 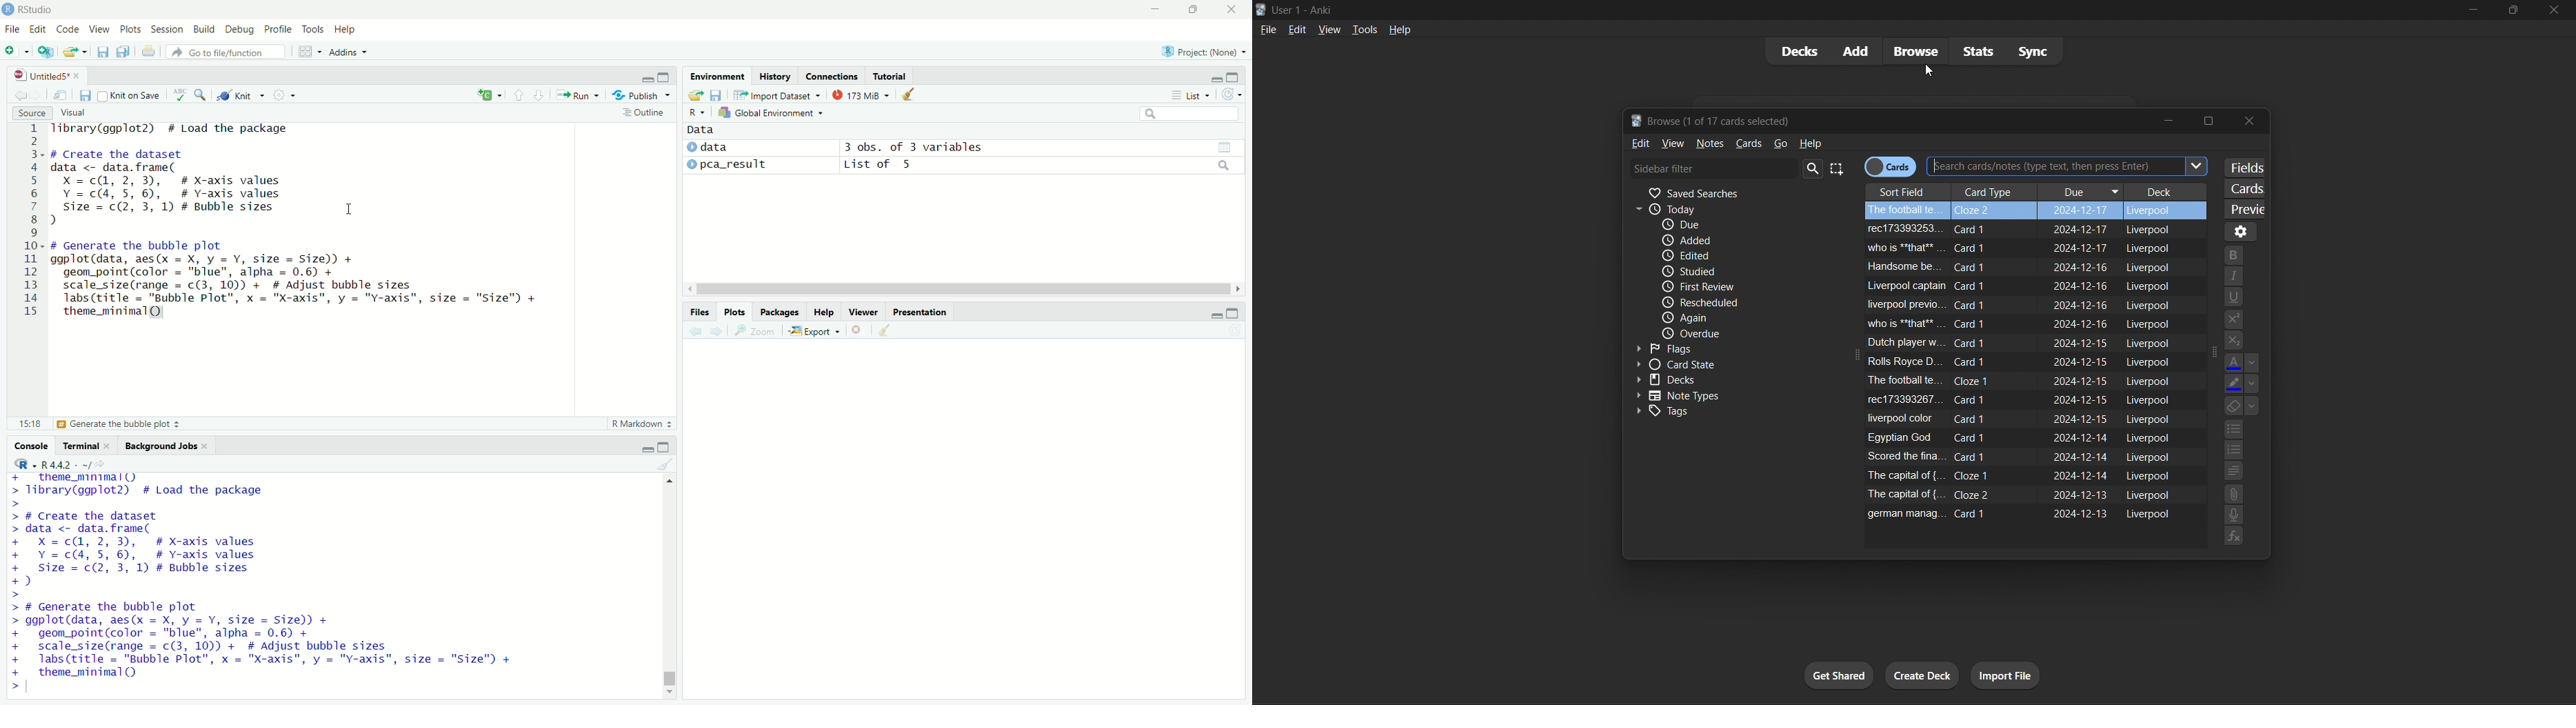 What do you see at coordinates (667, 463) in the screenshot?
I see `clear console` at bounding box center [667, 463].